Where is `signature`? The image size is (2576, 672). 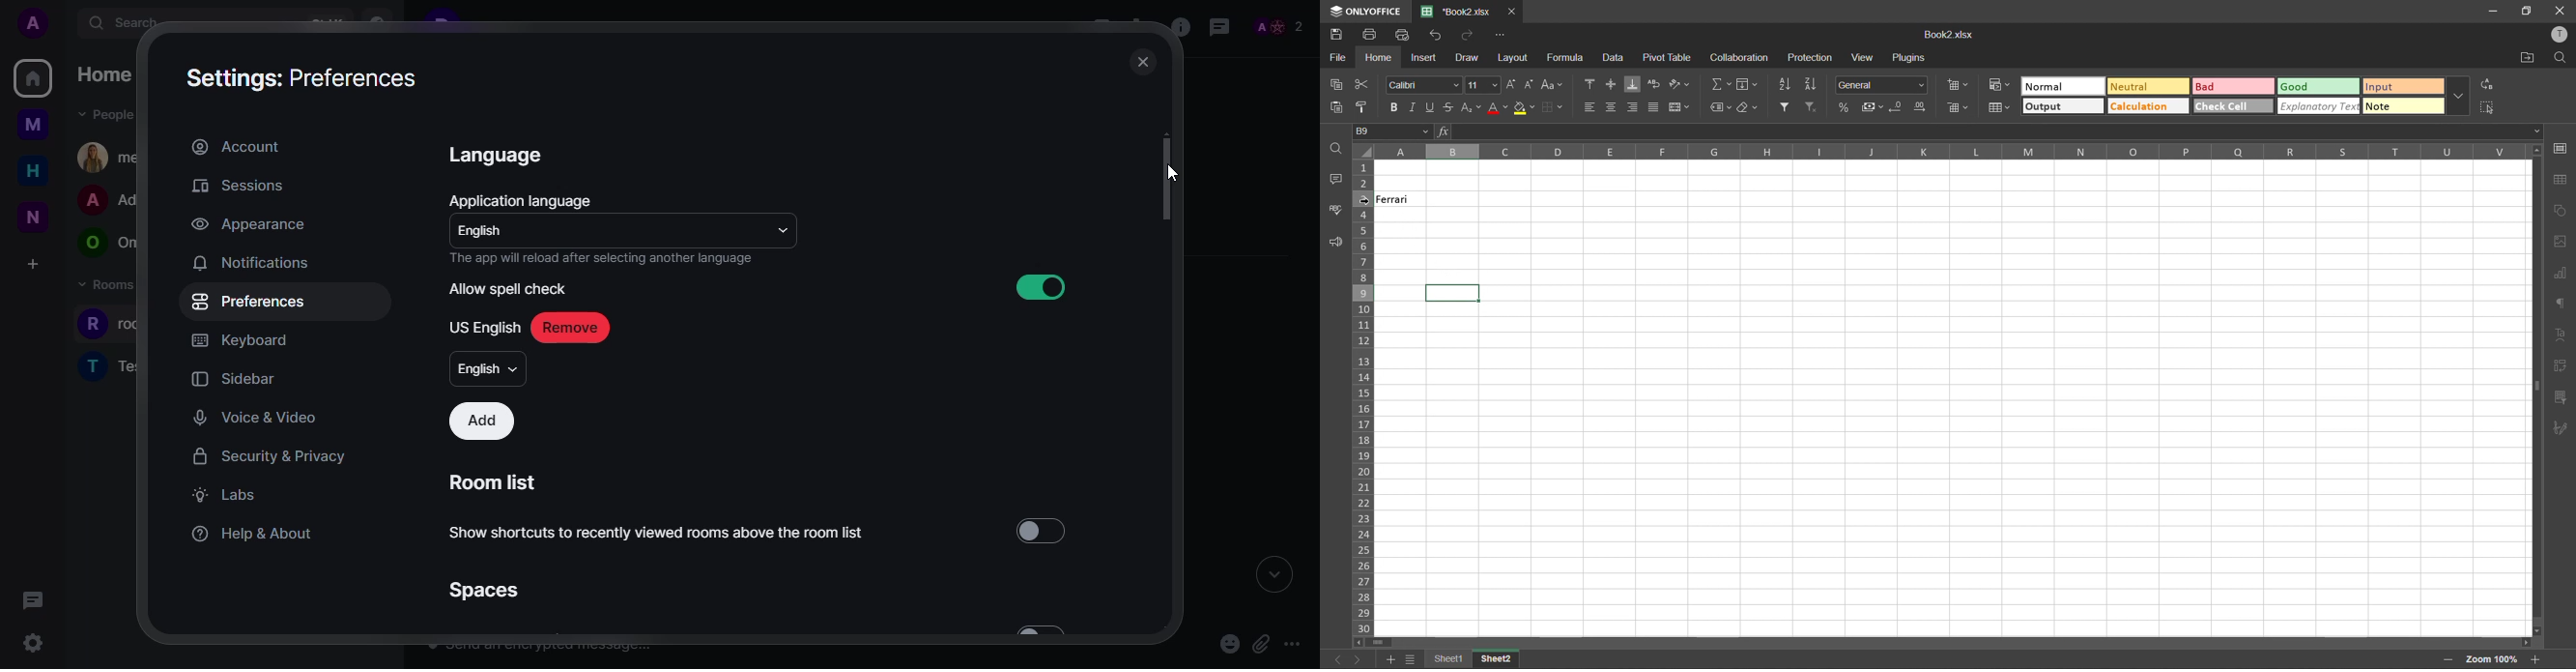 signature is located at coordinates (2562, 428).